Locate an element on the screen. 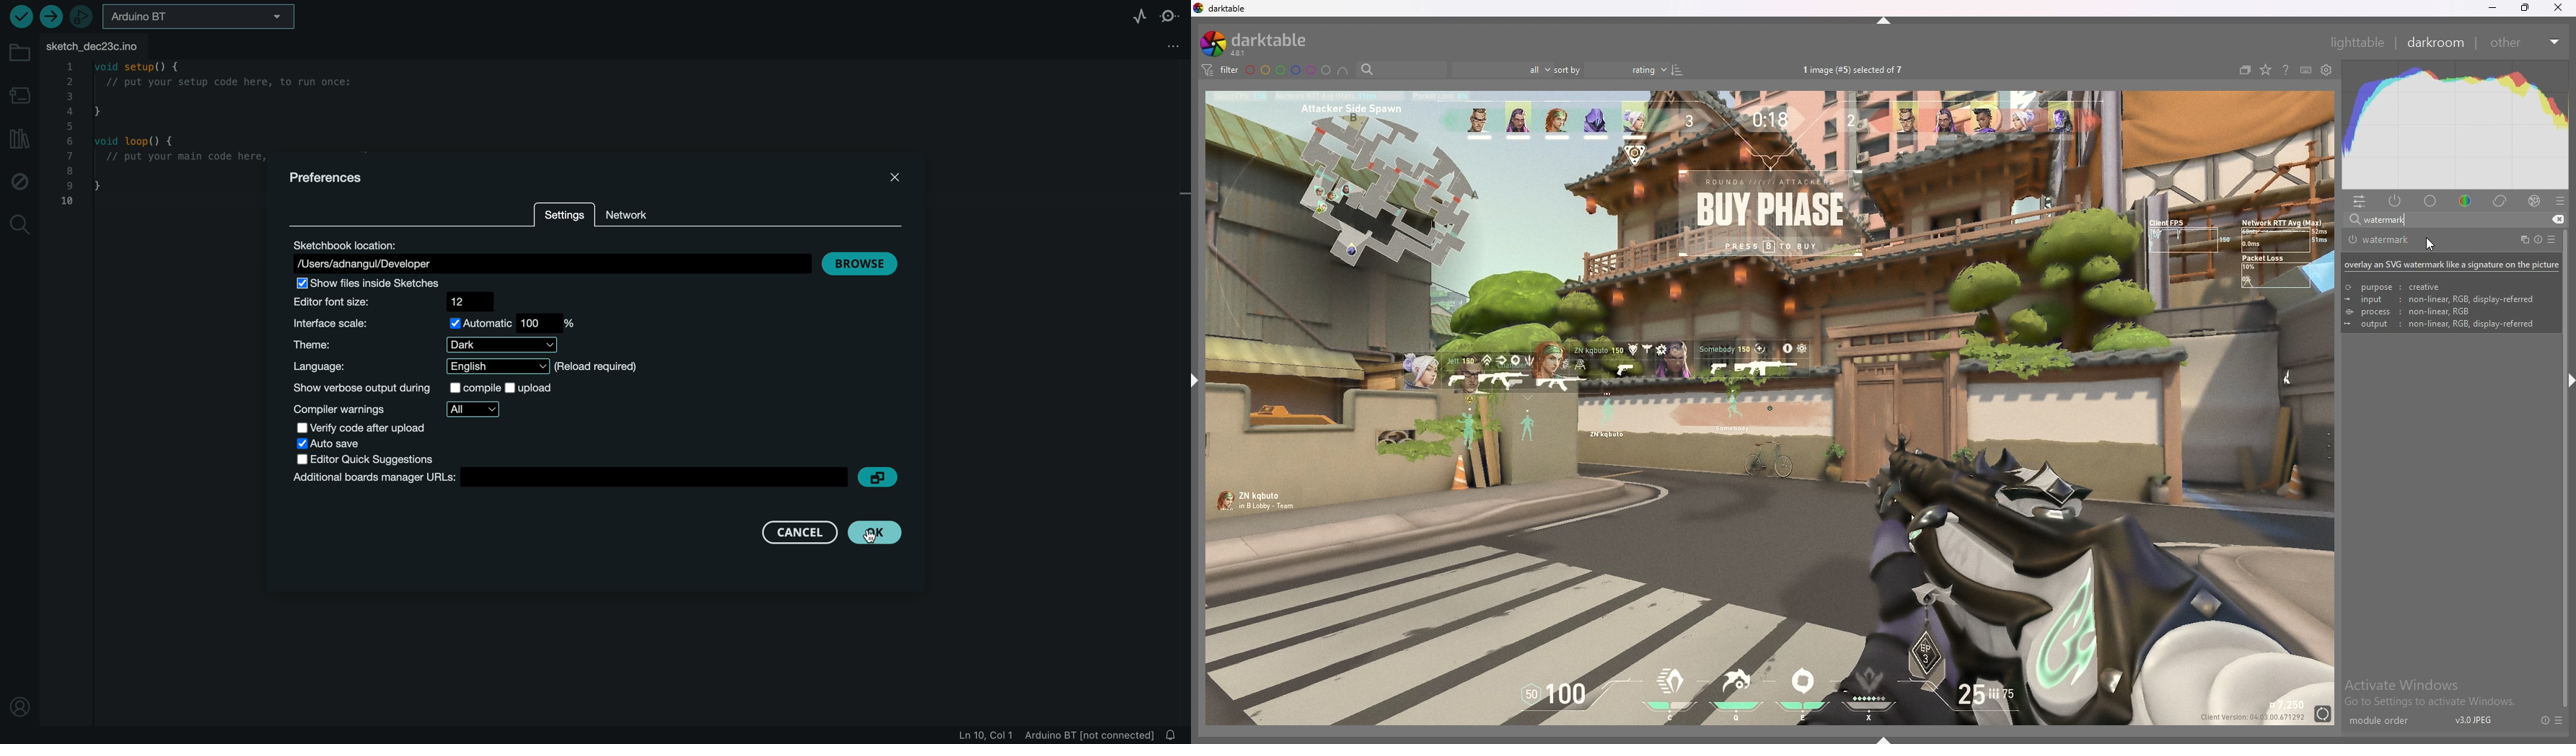  scroll bar is located at coordinates (2562, 550).